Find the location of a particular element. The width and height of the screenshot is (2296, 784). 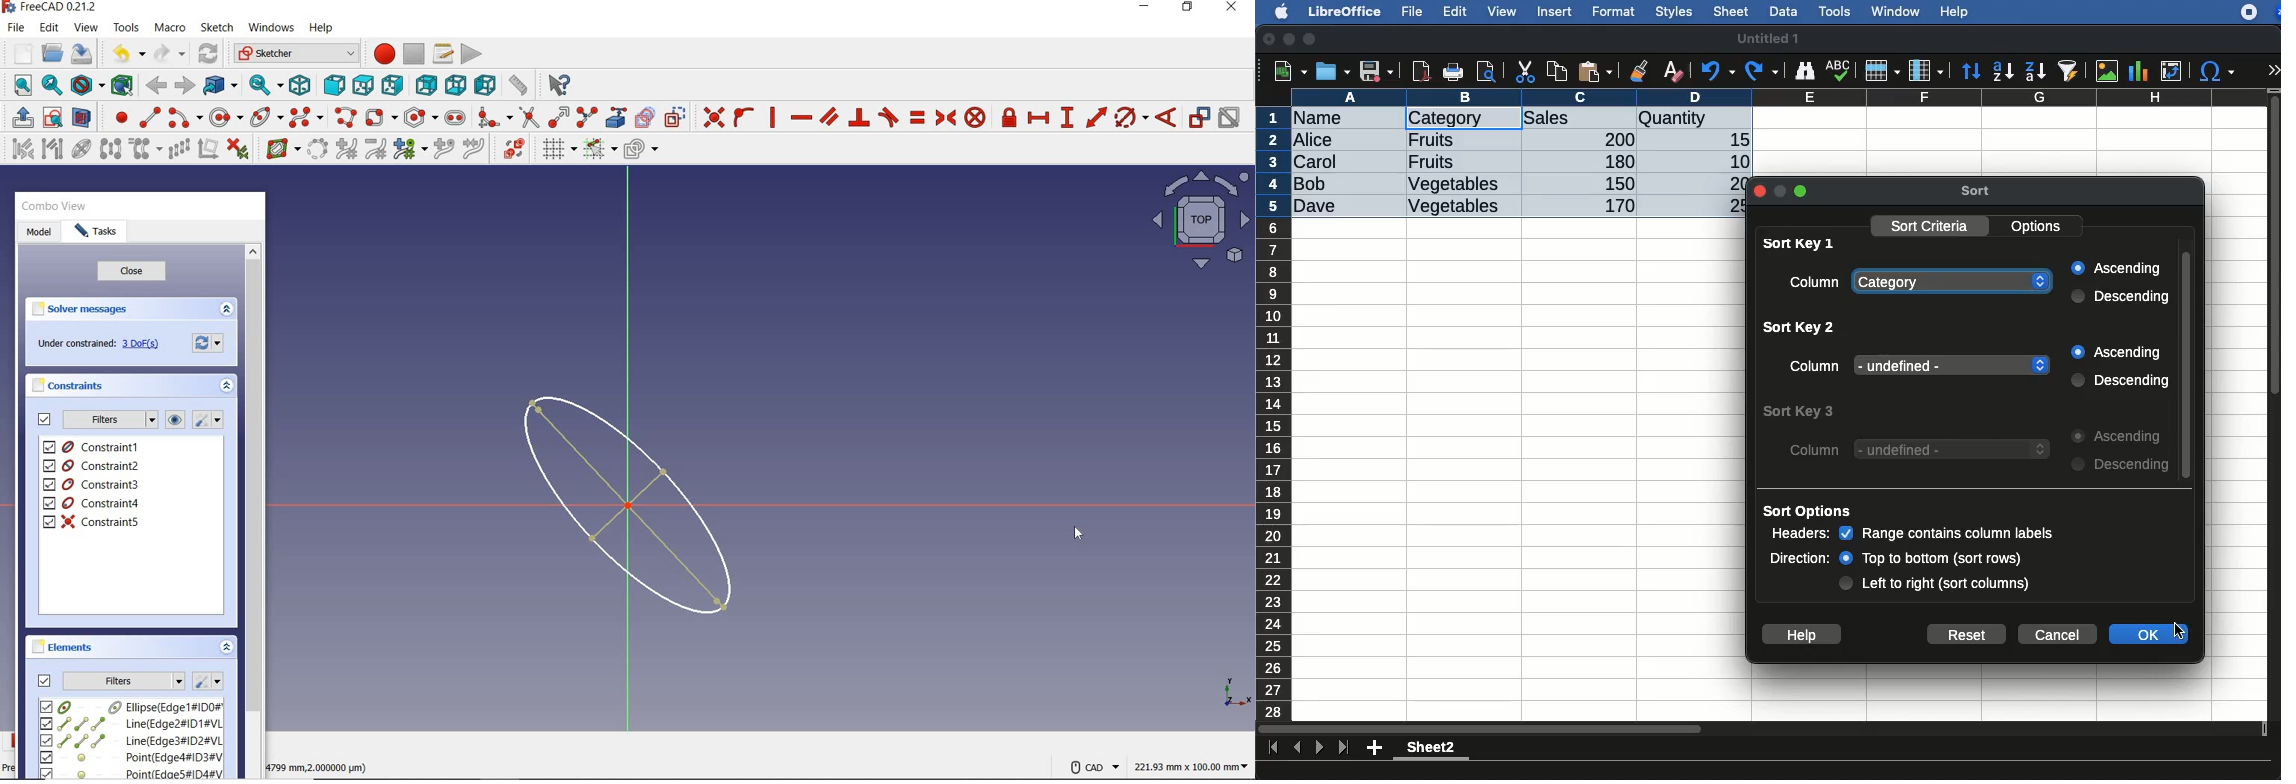

styles is located at coordinates (1672, 14).